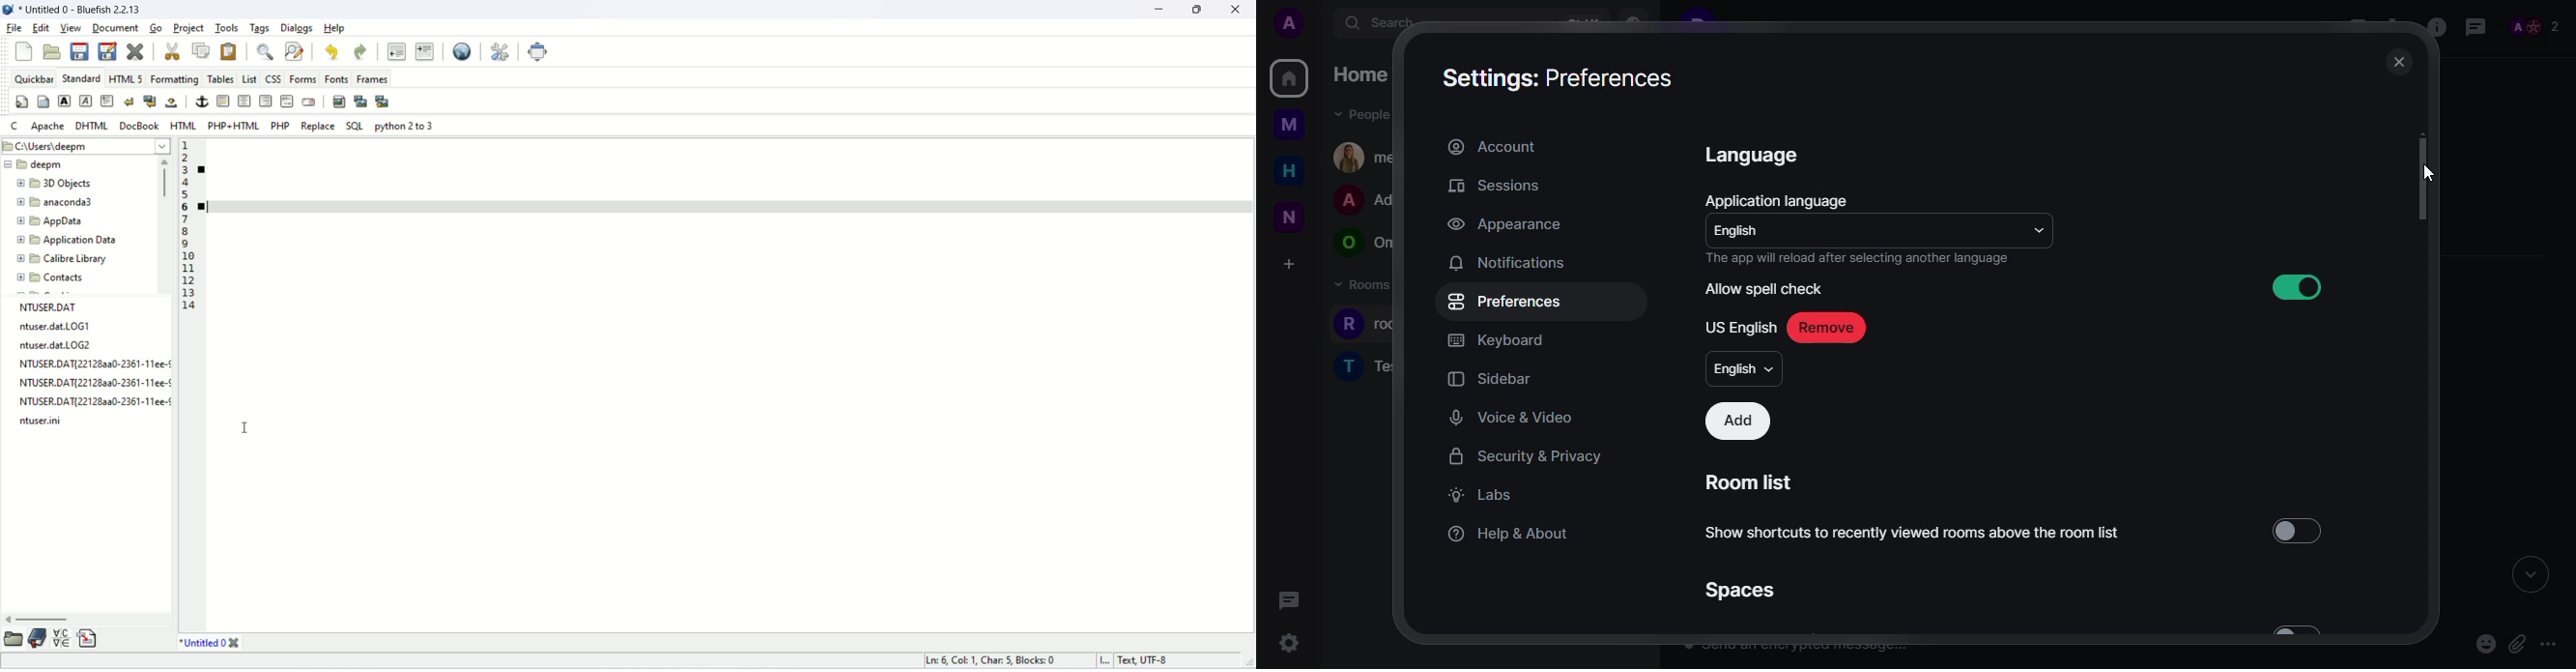  Describe the element at coordinates (1368, 285) in the screenshot. I see `rooms dropdown` at that location.